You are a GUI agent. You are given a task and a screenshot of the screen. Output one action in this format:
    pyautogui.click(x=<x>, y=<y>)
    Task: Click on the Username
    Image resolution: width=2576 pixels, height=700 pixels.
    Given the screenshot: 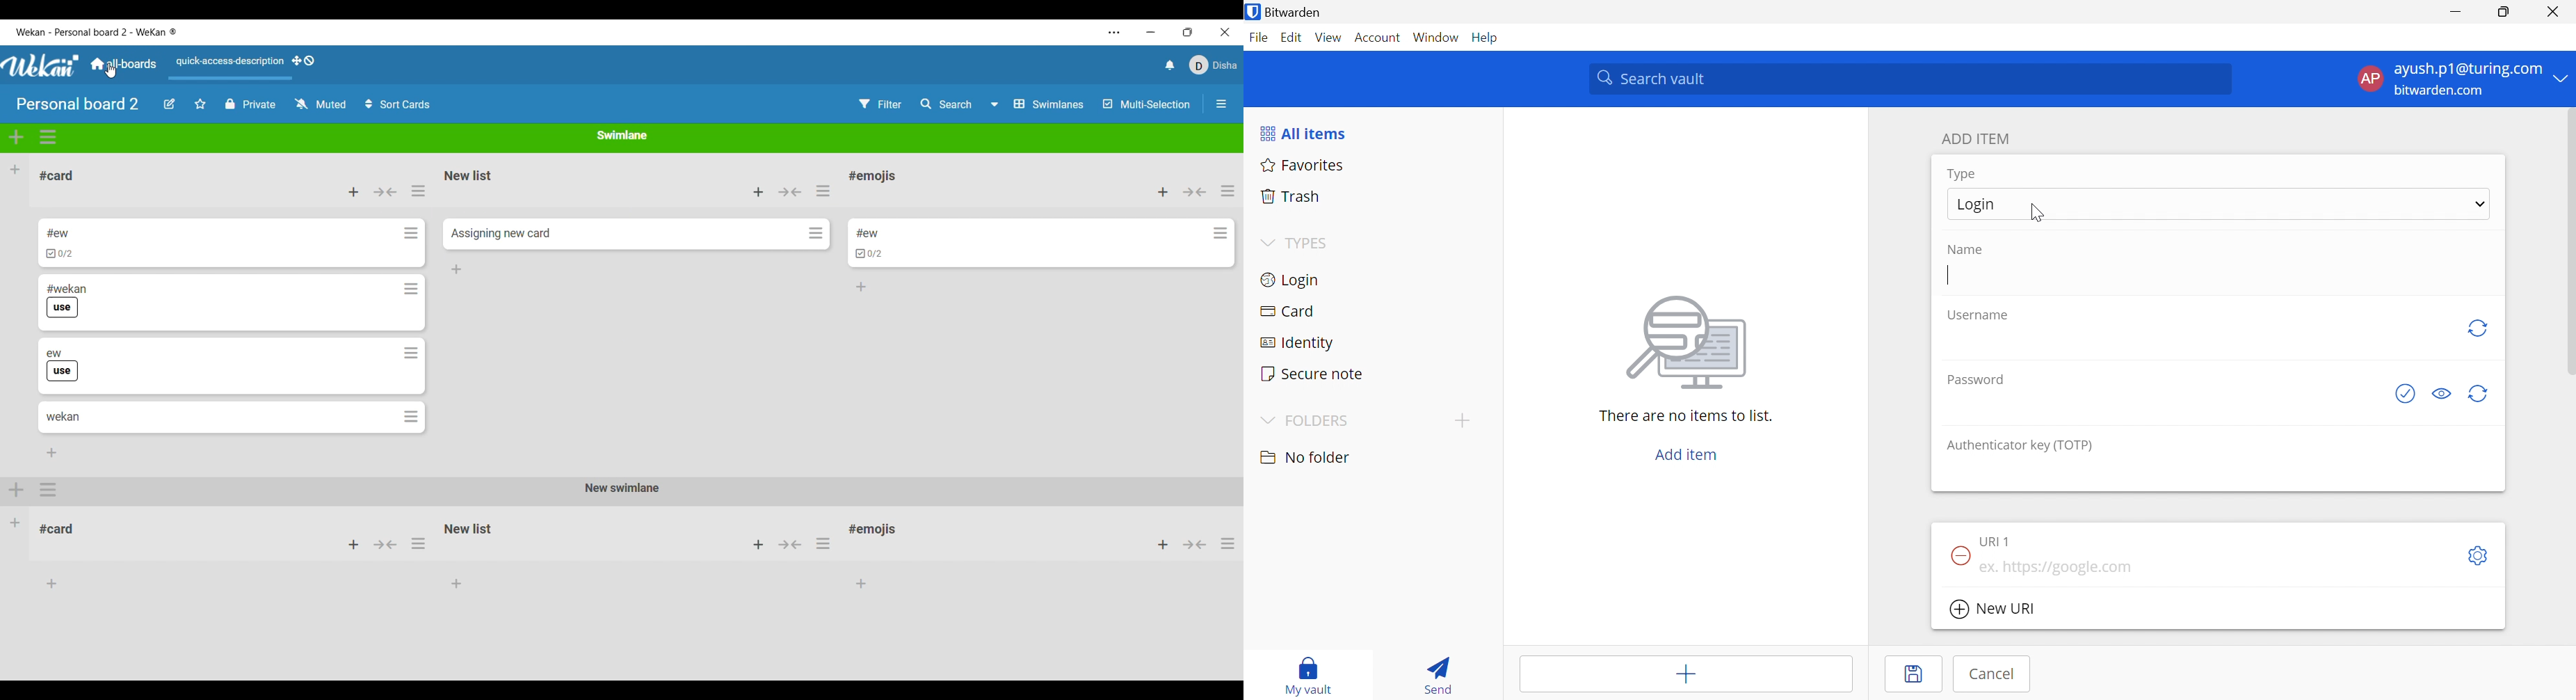 What is the action you would take?
    pyautogui.click(x=1978, y=318)
    